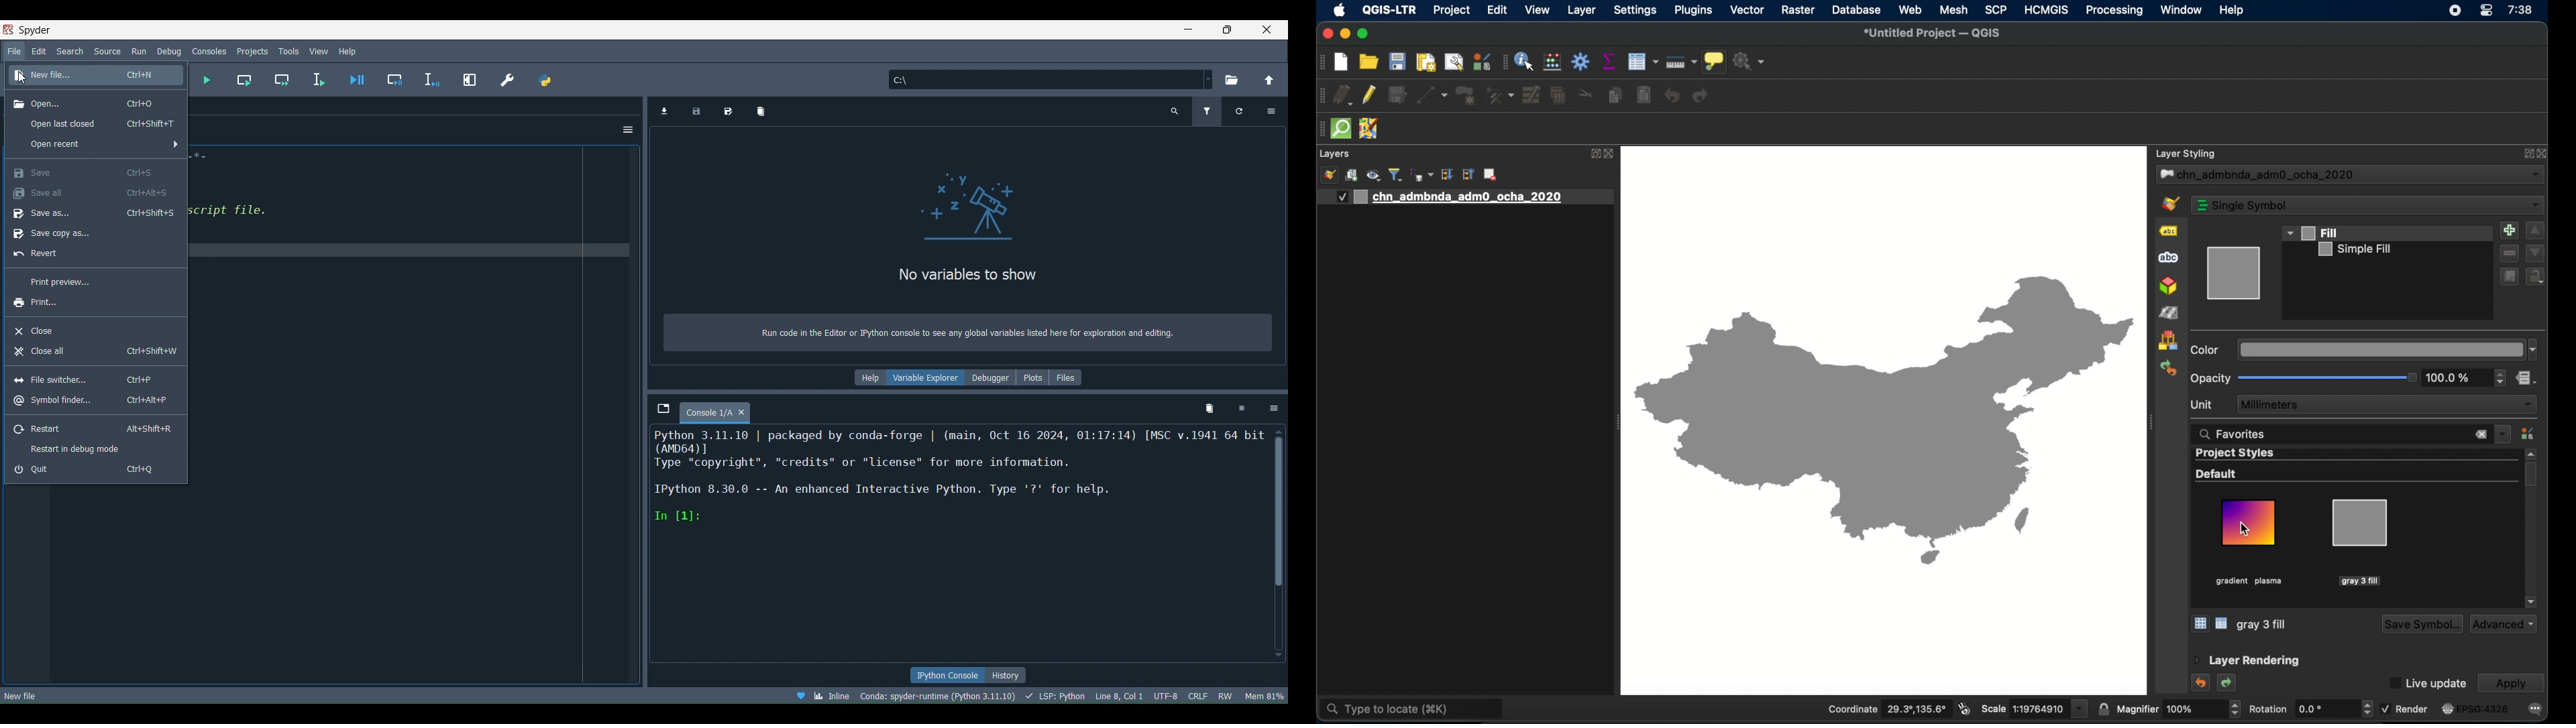 The height and width of the screenshot is (728, 2576). What do you see at coordinates (2151, 422) in the screenshot?
I see `drag handle` at bounding box center [2151, 422].